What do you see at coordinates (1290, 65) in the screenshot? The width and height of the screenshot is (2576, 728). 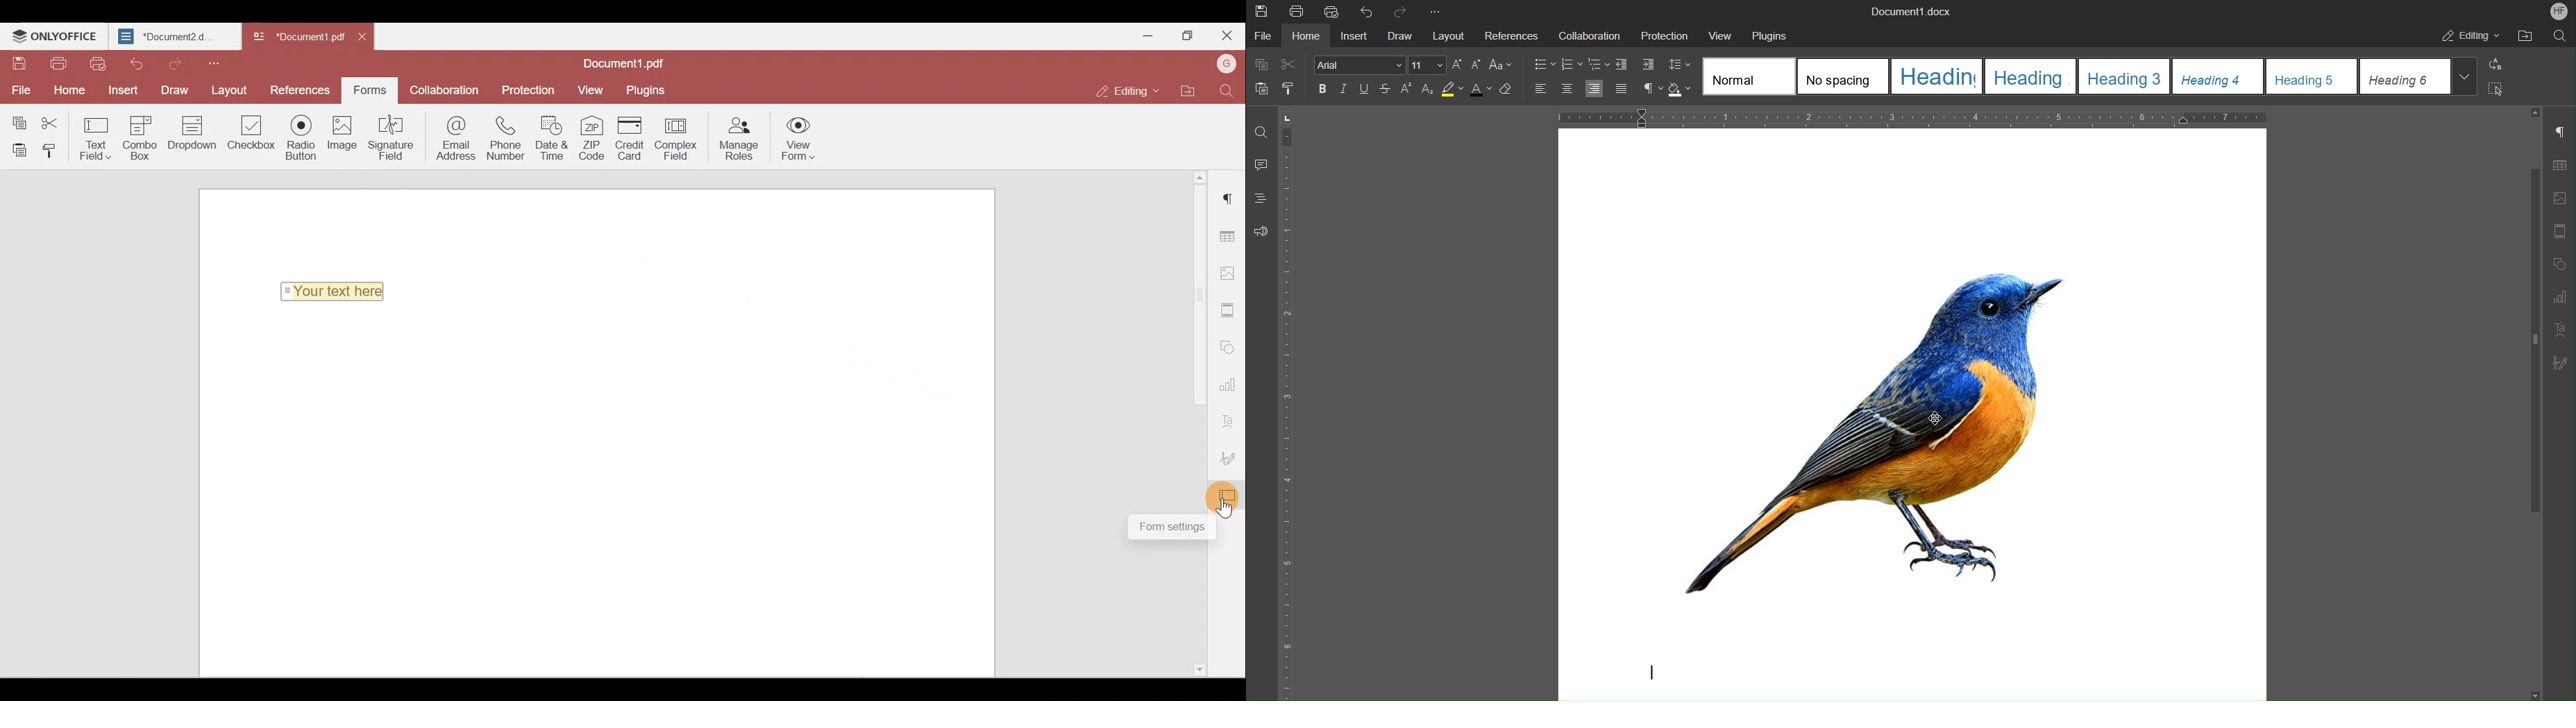 I see `Cut` at bounding box center [1290, 65].